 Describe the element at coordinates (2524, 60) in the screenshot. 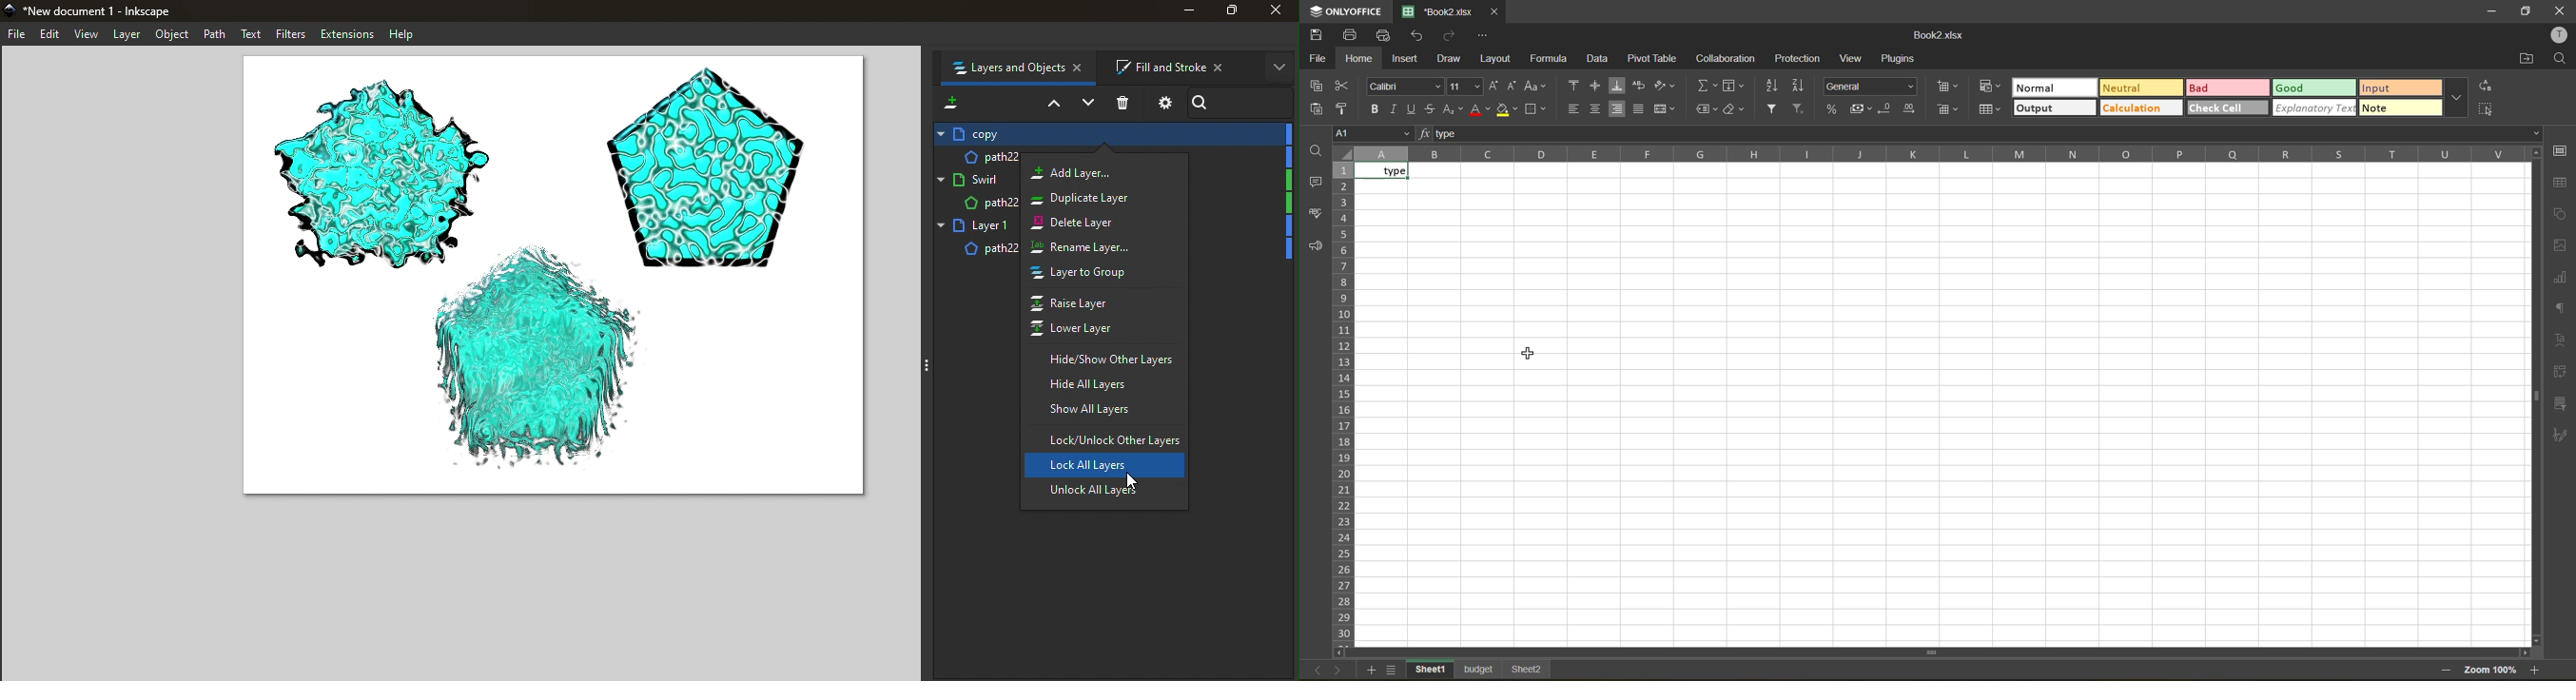

I see `open location` at that location.